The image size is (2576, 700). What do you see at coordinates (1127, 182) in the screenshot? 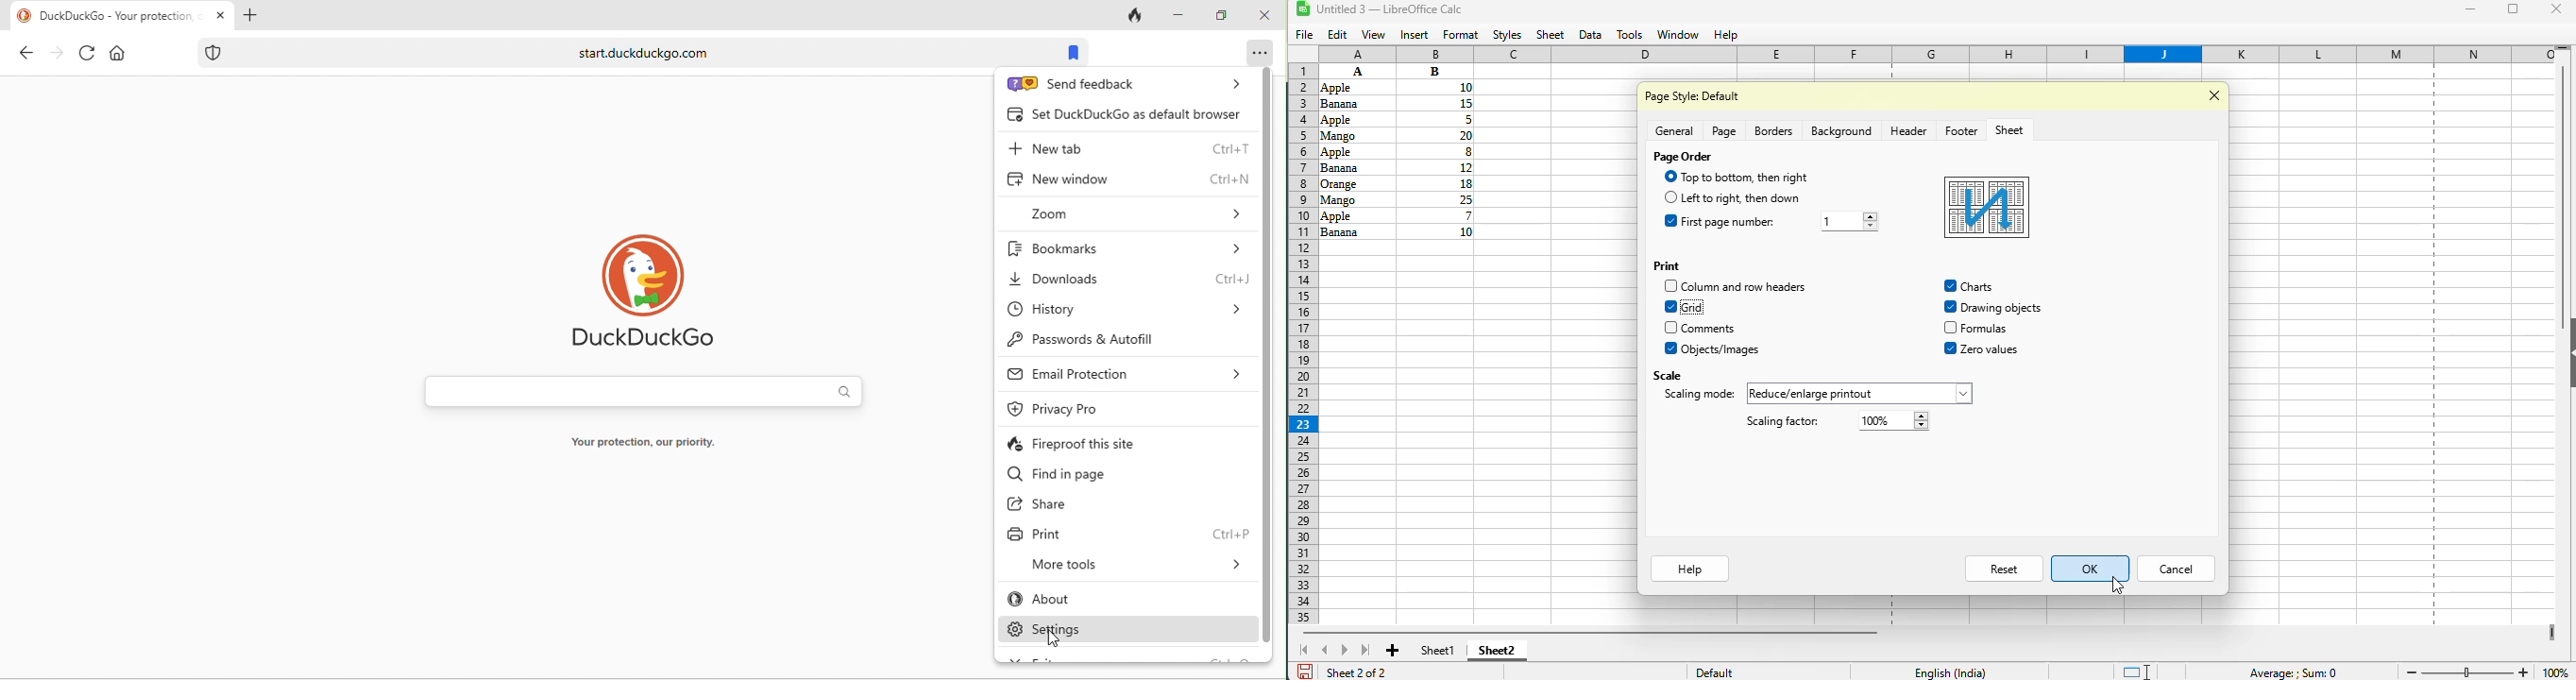
I see `new window` at bounding box center [1127, 182].